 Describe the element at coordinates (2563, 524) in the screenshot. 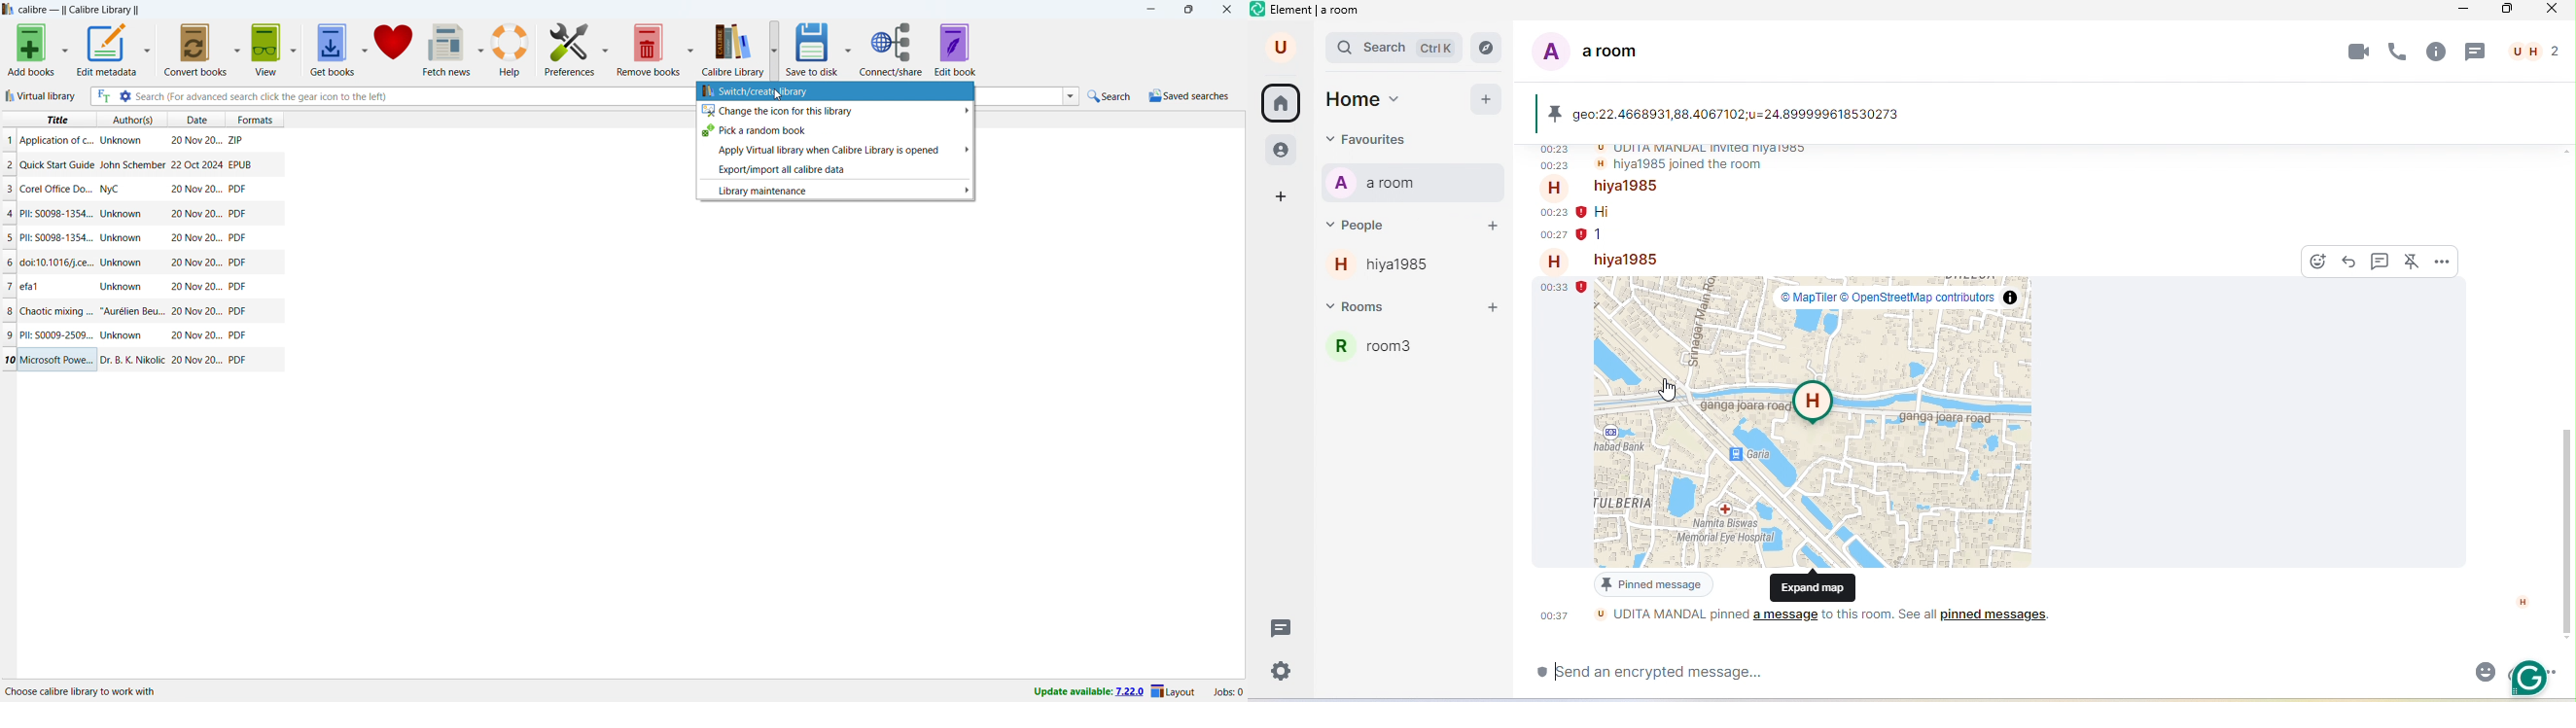

I see `vertical scroll bar` at that location.